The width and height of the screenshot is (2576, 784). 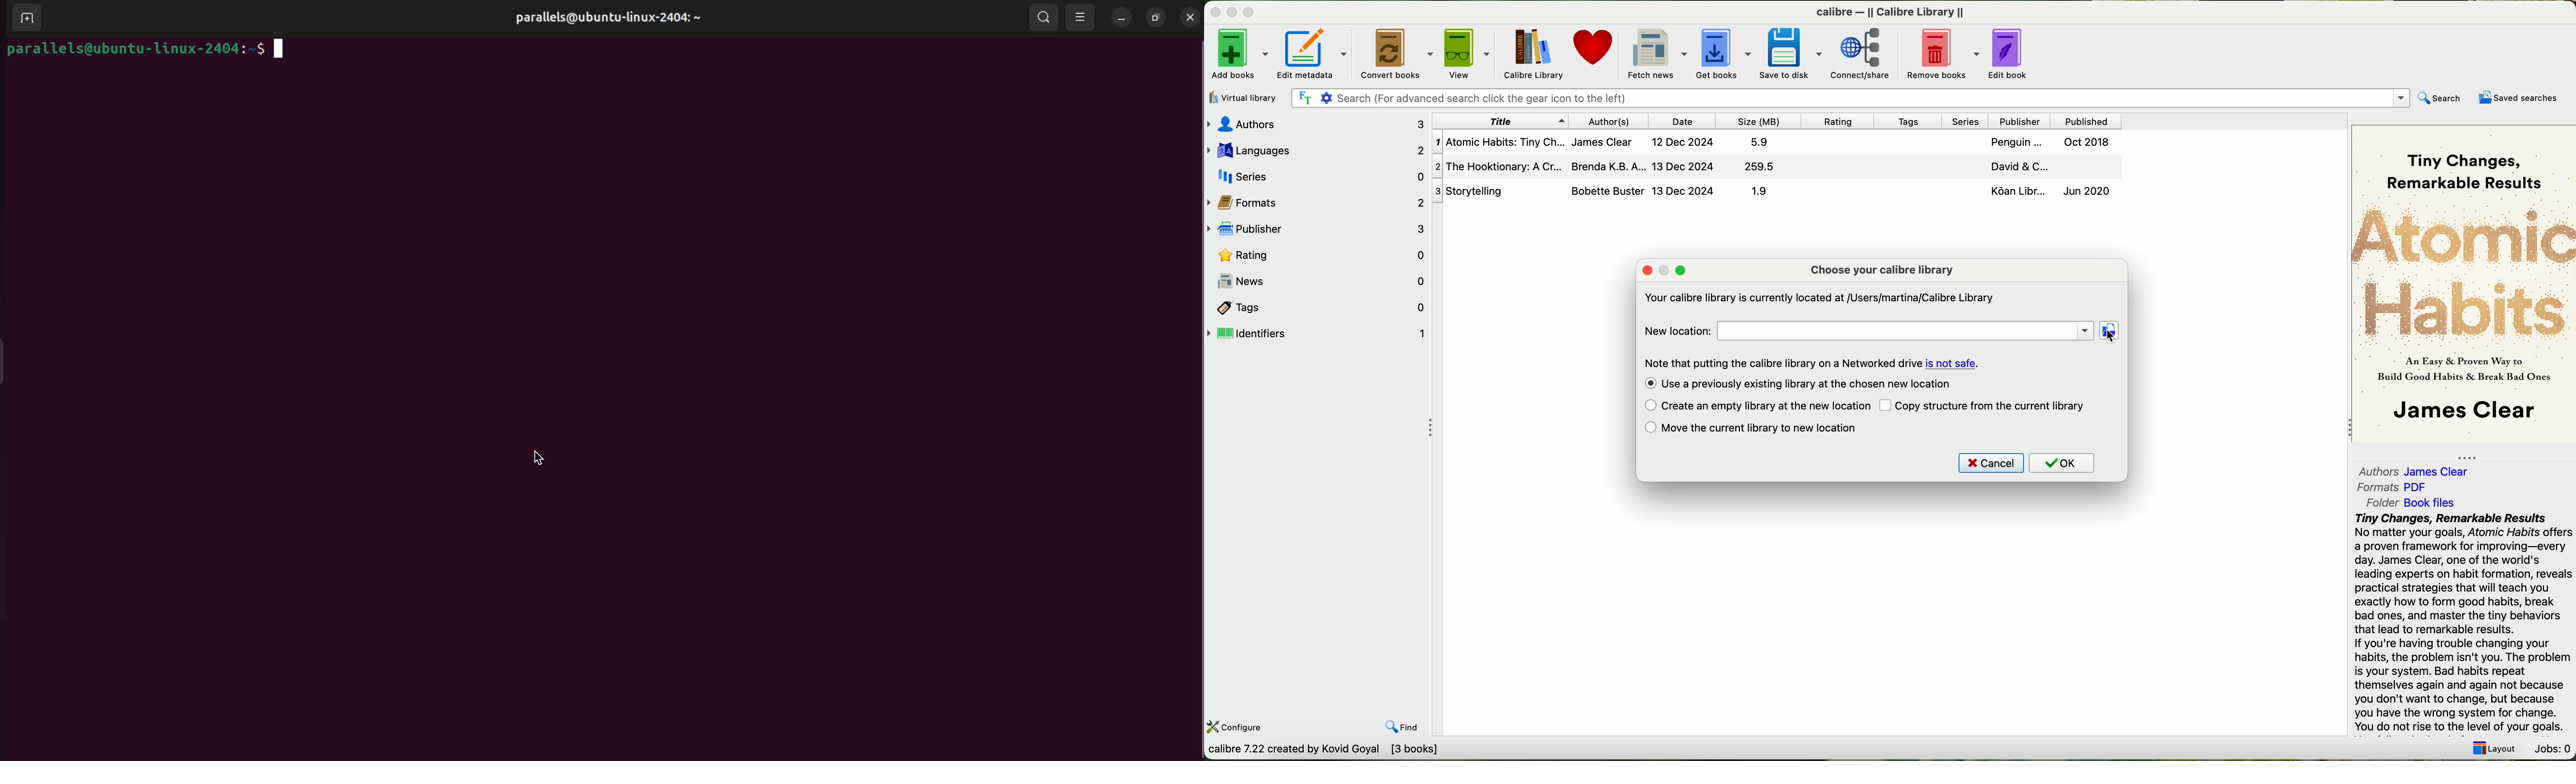 What do you see at coordinates (2063, 463) in the screenshot?
I see `OK` at bounding box center [2063, 463].